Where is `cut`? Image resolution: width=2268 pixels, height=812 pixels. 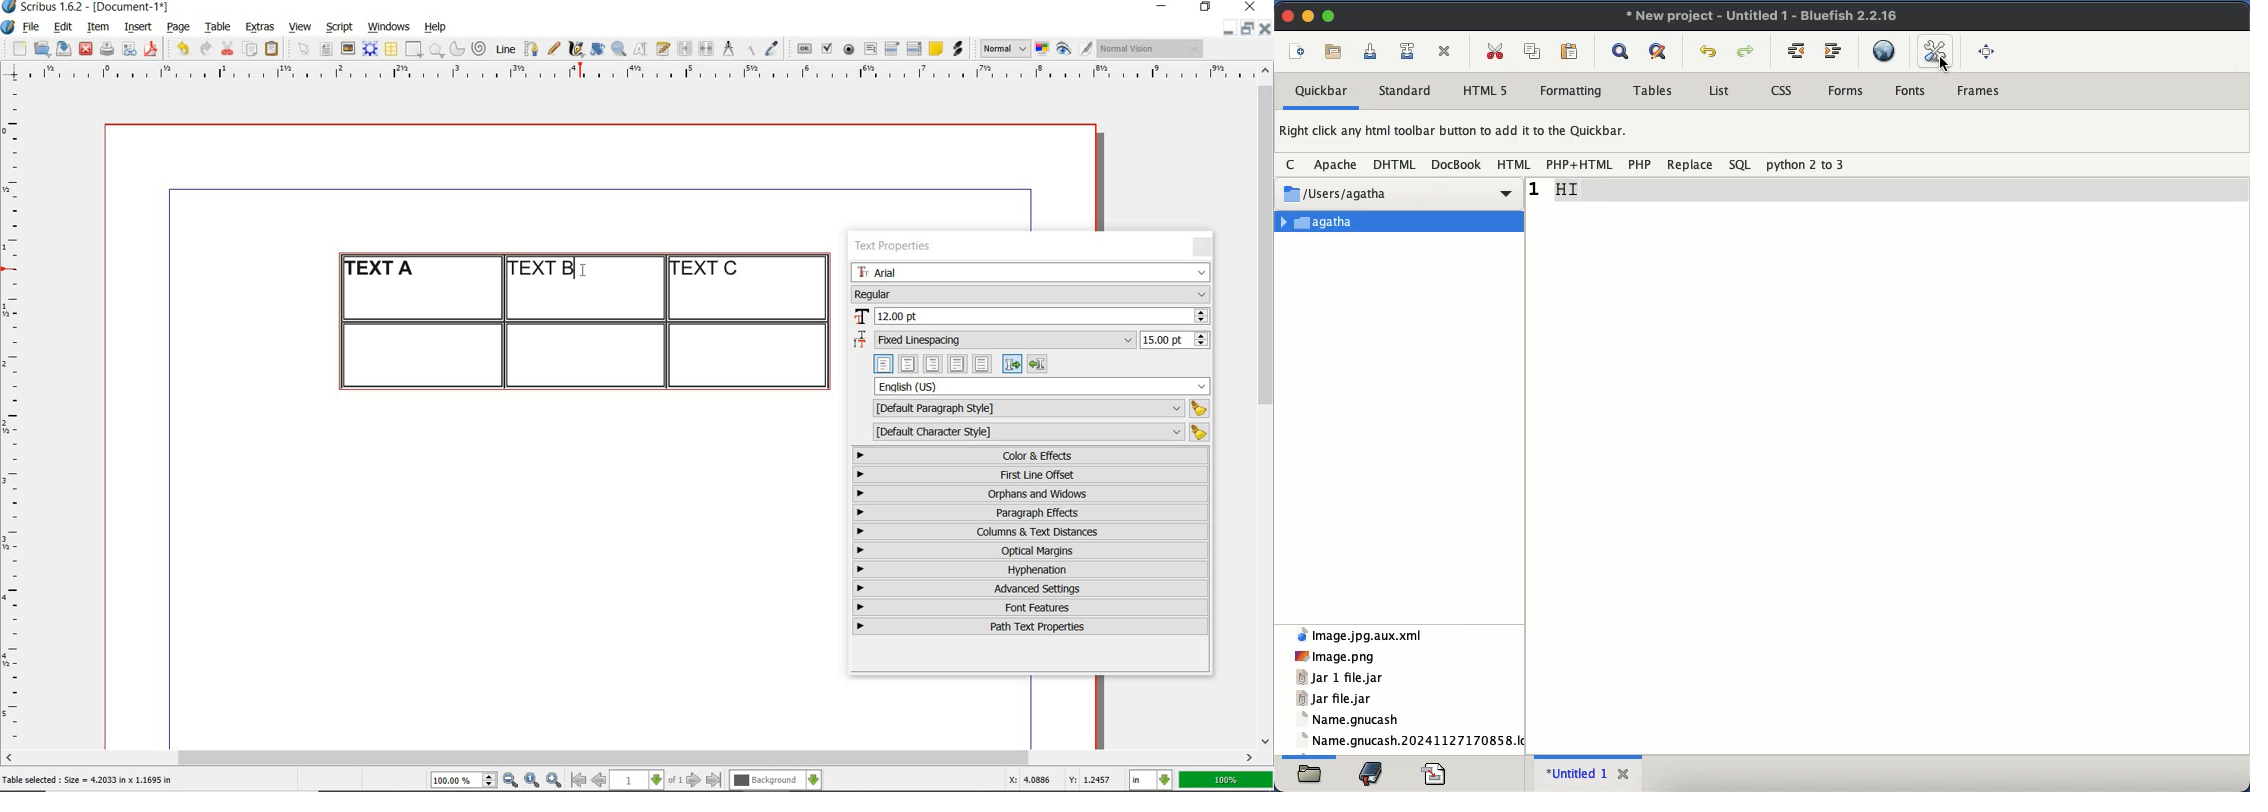
cut is located at coordinates (228, 48).